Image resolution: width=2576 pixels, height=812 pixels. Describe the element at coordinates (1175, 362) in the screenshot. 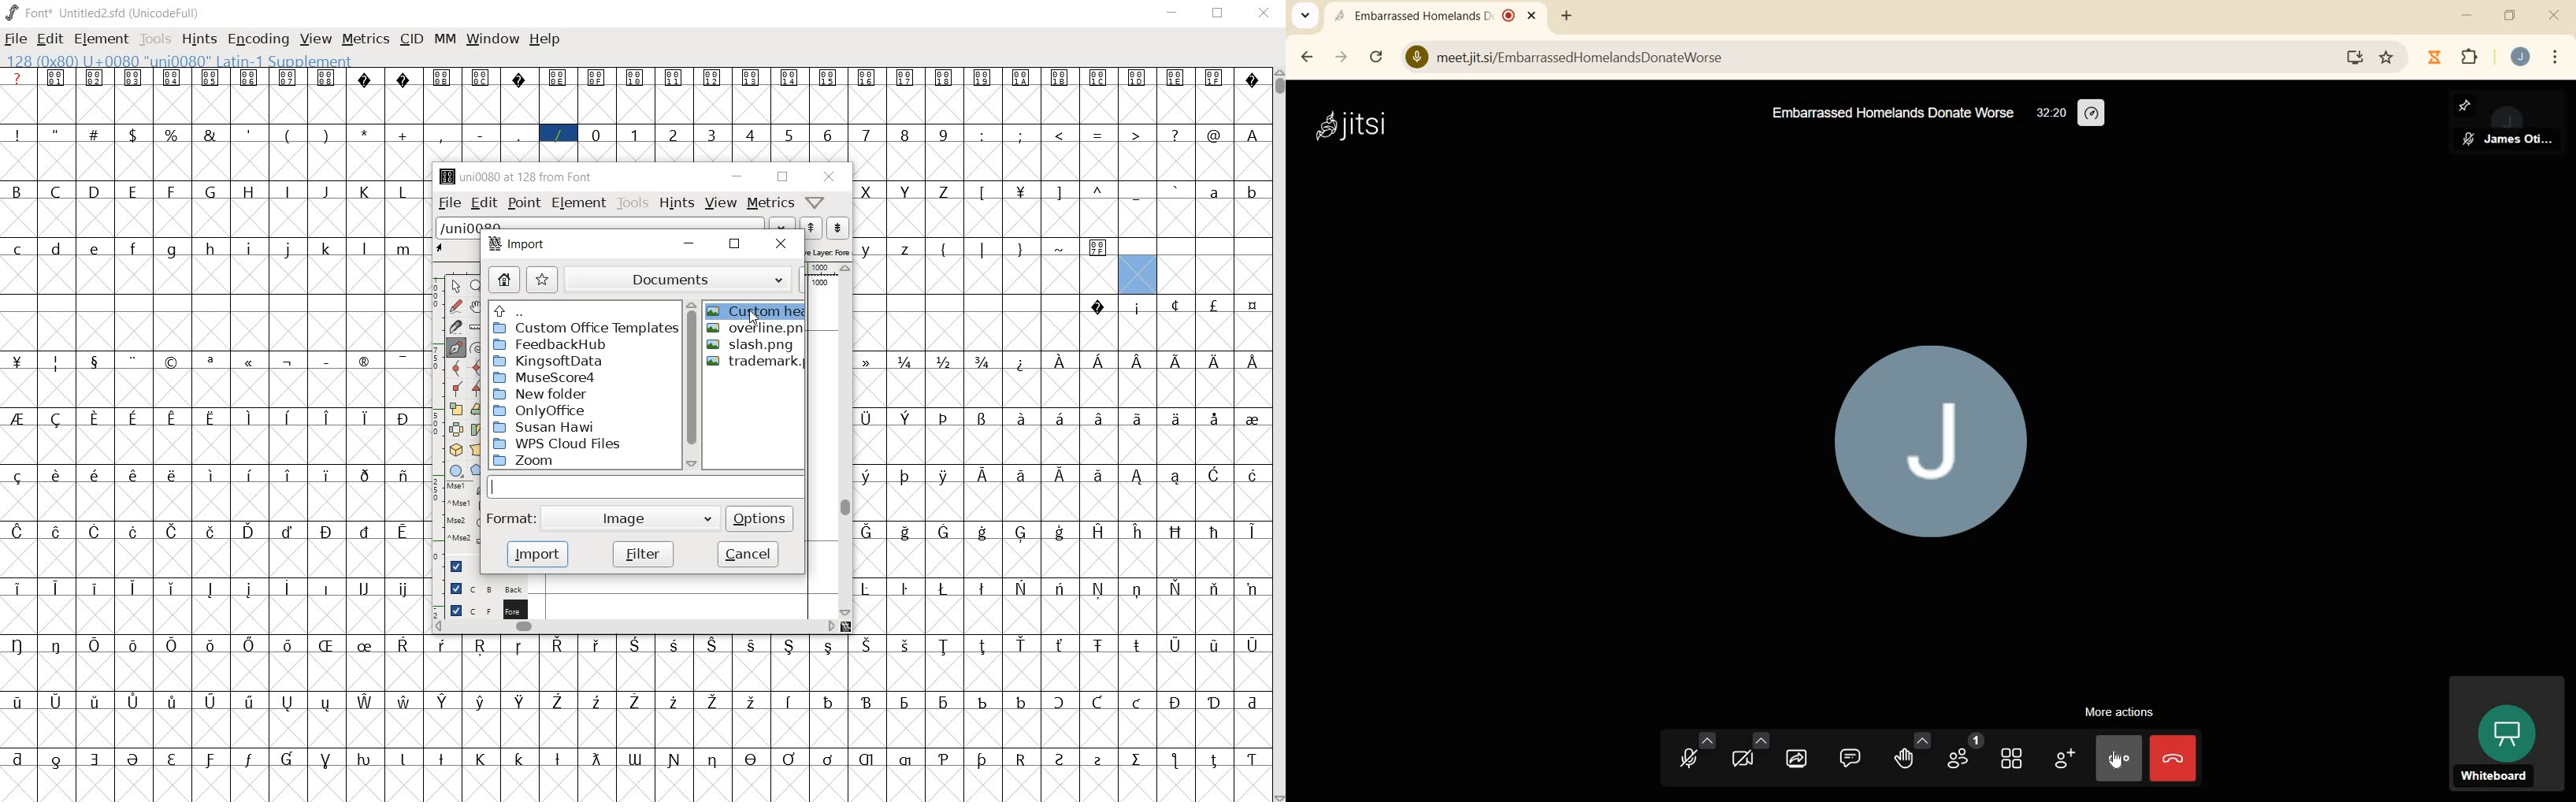

I see `glyph` at that location.